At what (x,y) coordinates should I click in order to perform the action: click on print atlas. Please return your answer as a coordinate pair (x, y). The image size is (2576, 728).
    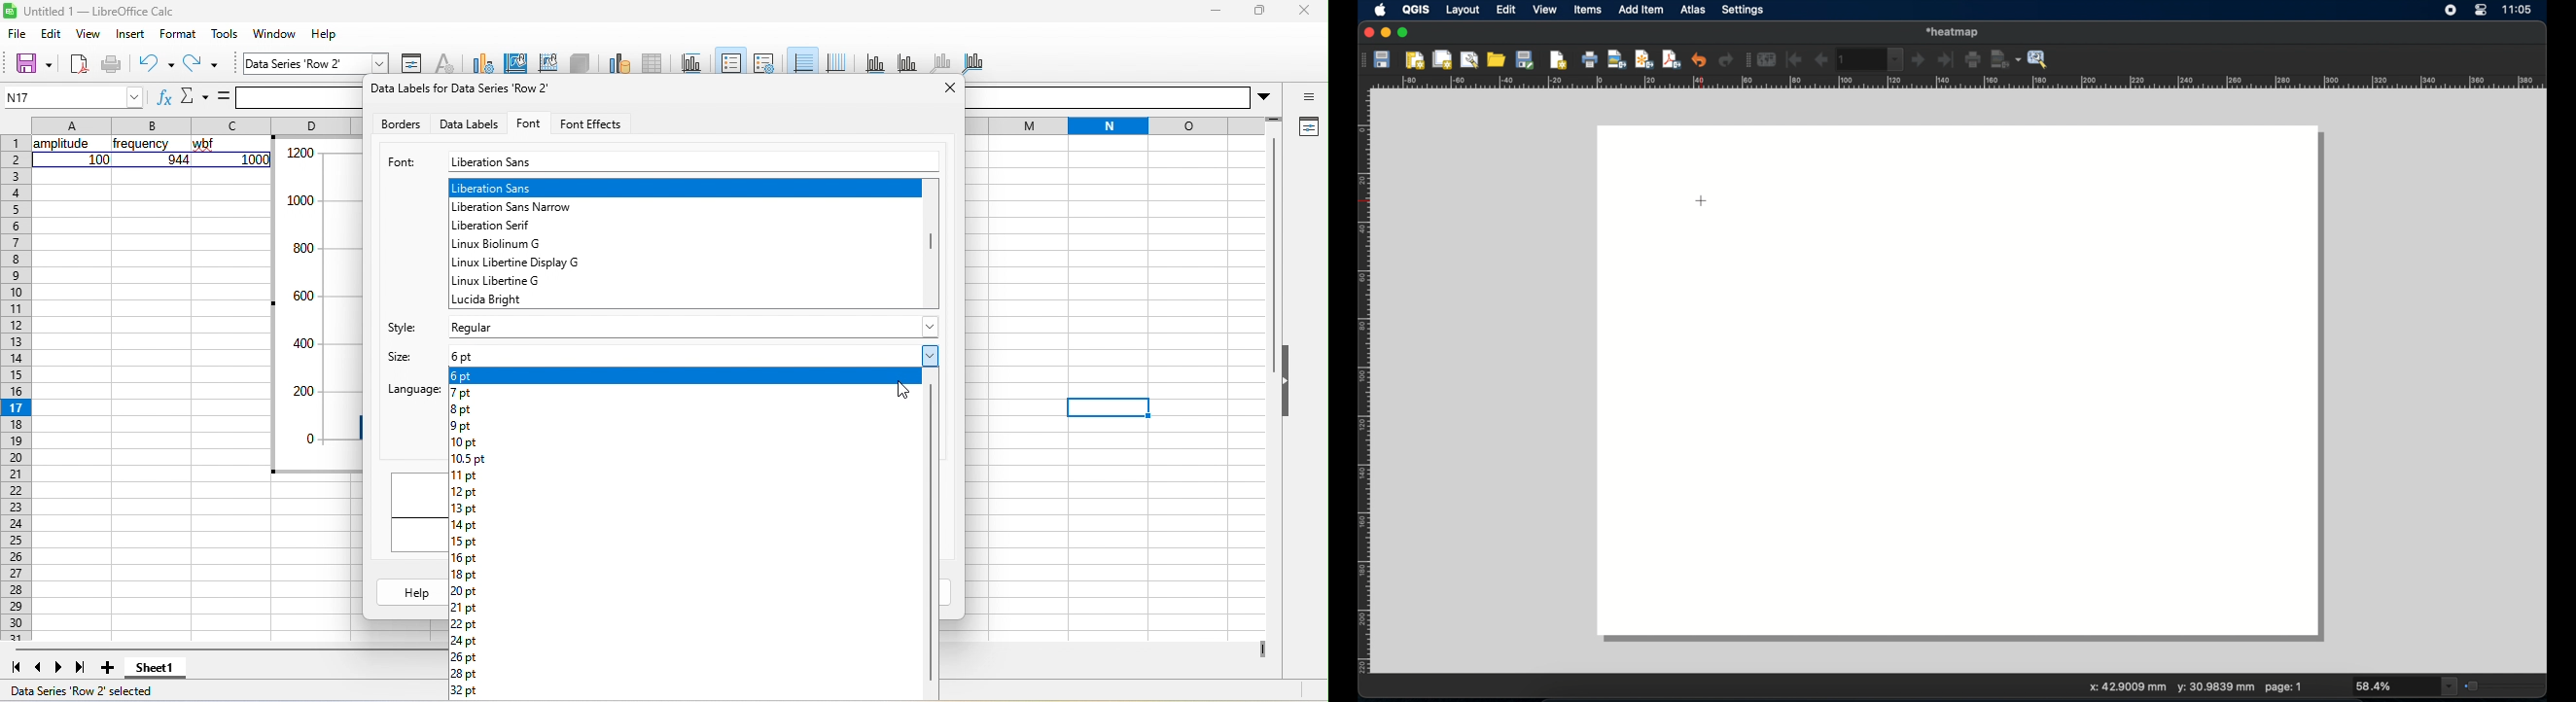
    Looking at the image, I should click on (1974, 61).